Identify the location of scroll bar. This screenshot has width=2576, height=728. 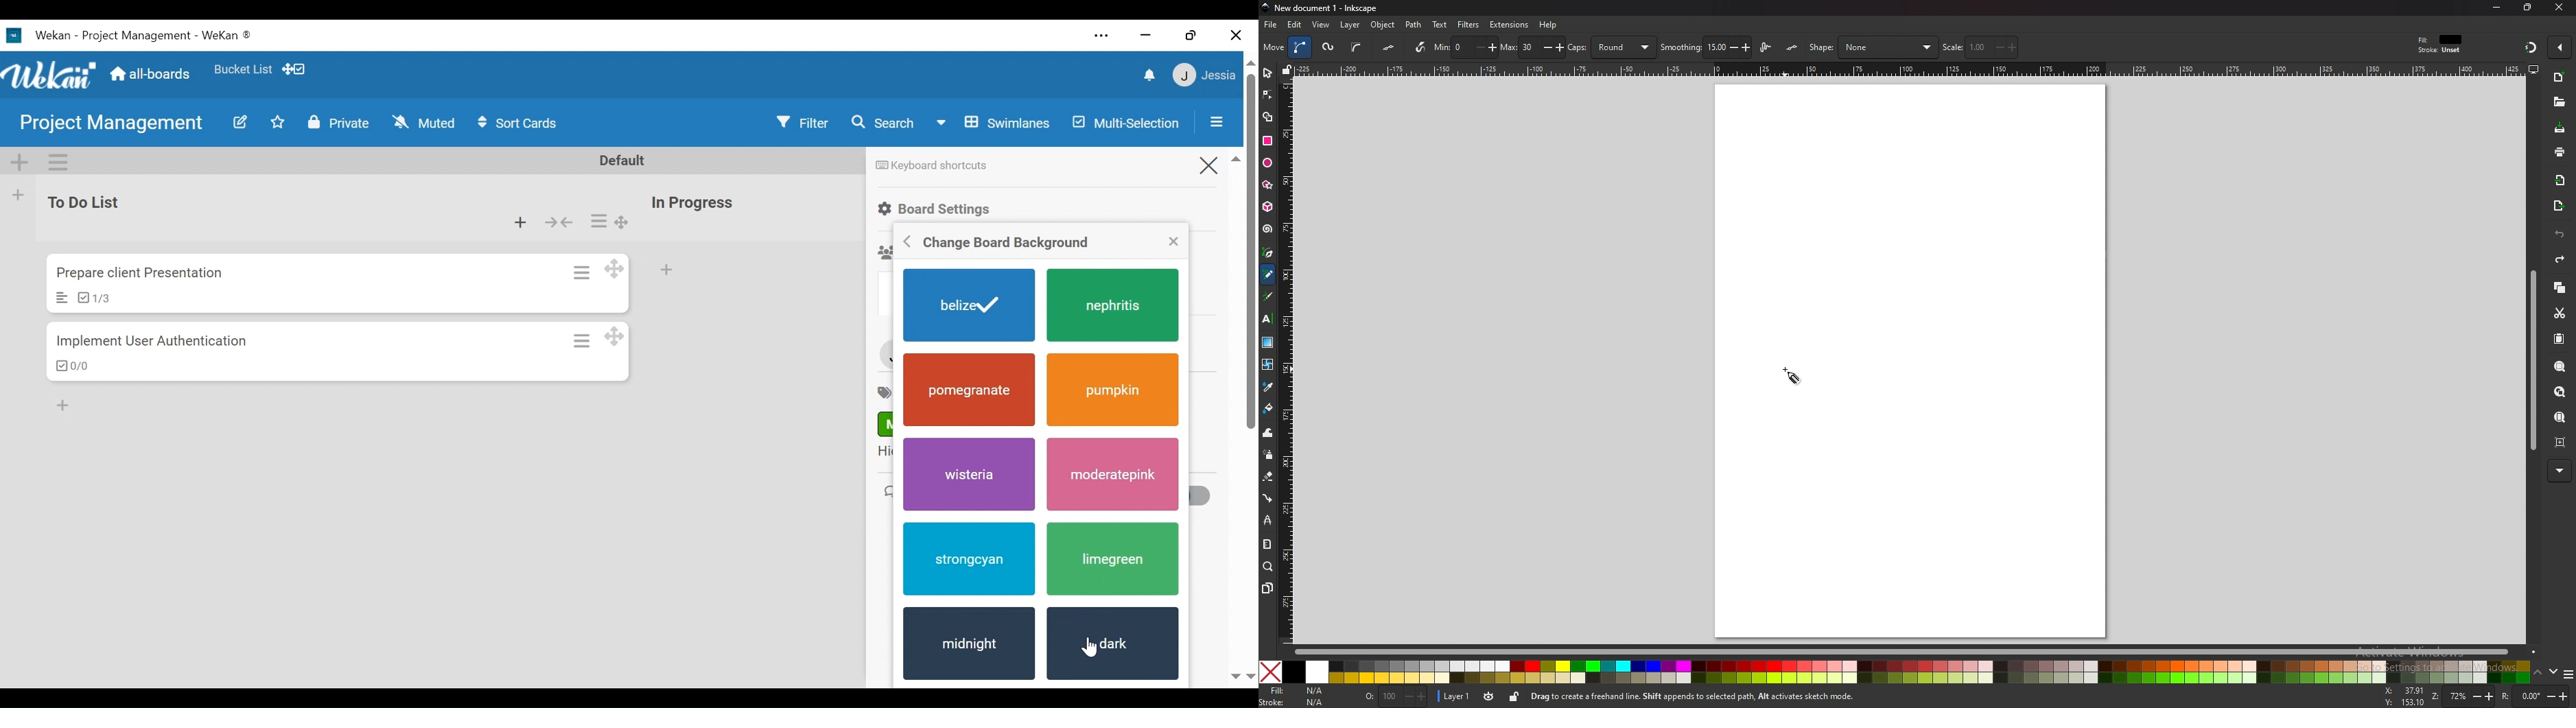
(1251, 309).